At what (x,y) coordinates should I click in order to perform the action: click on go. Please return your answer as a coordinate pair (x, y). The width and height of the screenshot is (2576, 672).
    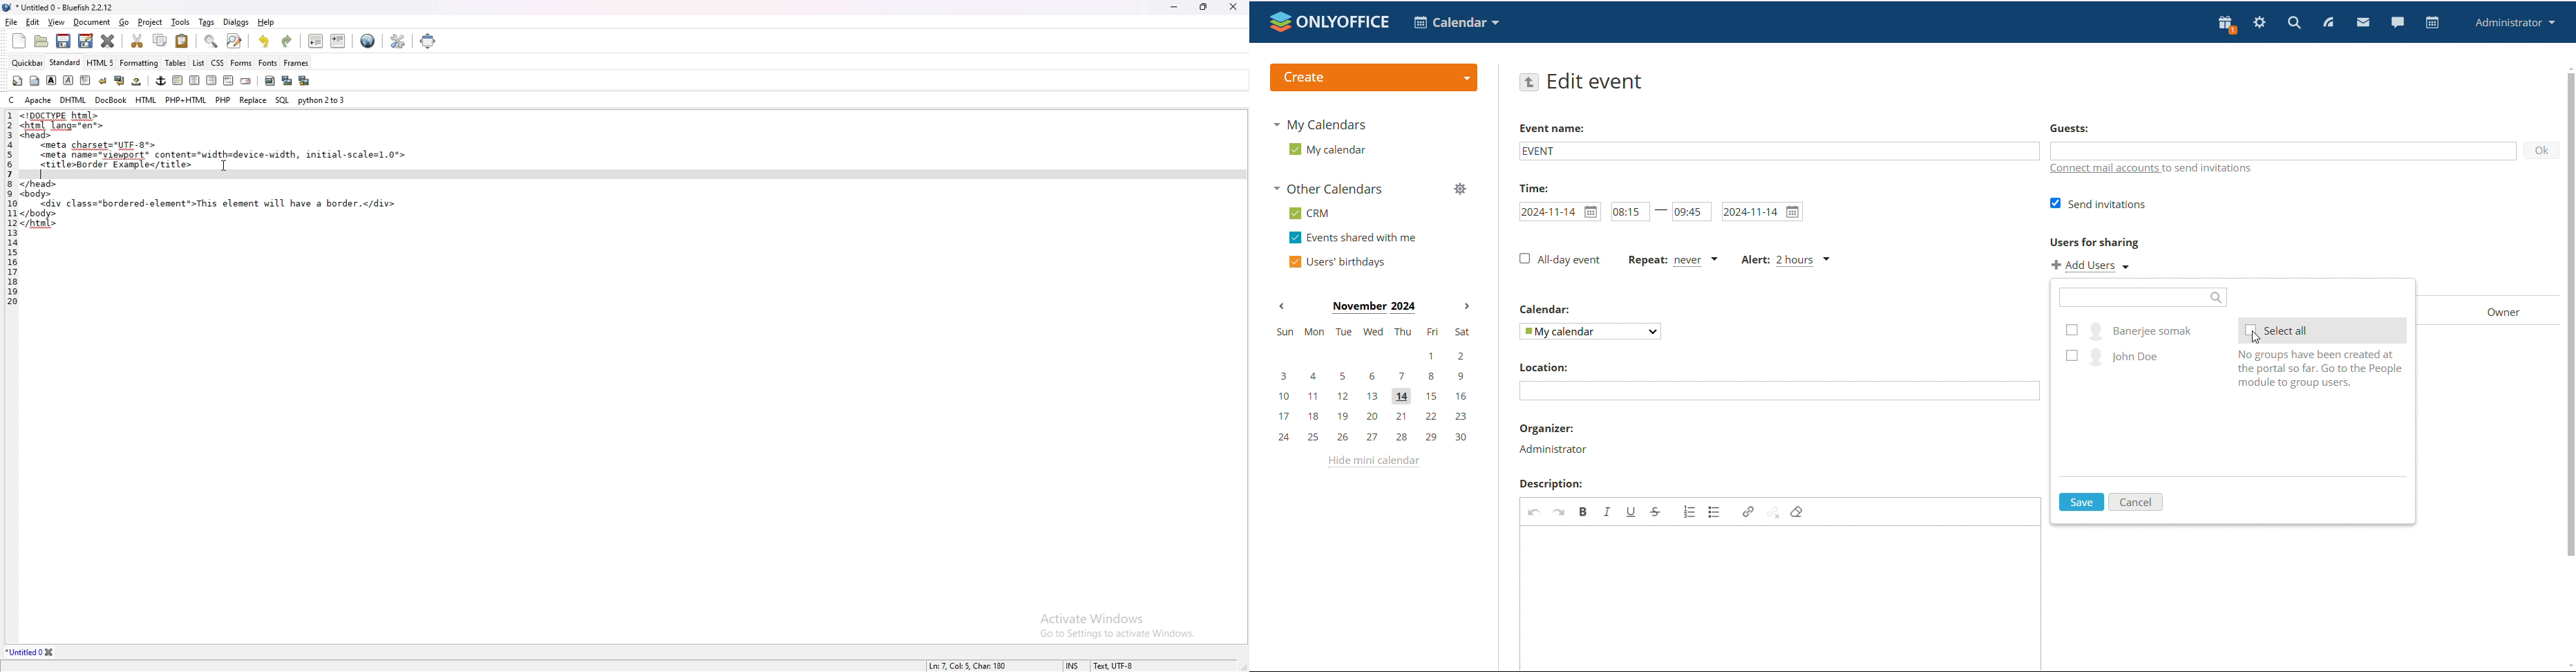
    Looking at the image, I should click on (124, 22).